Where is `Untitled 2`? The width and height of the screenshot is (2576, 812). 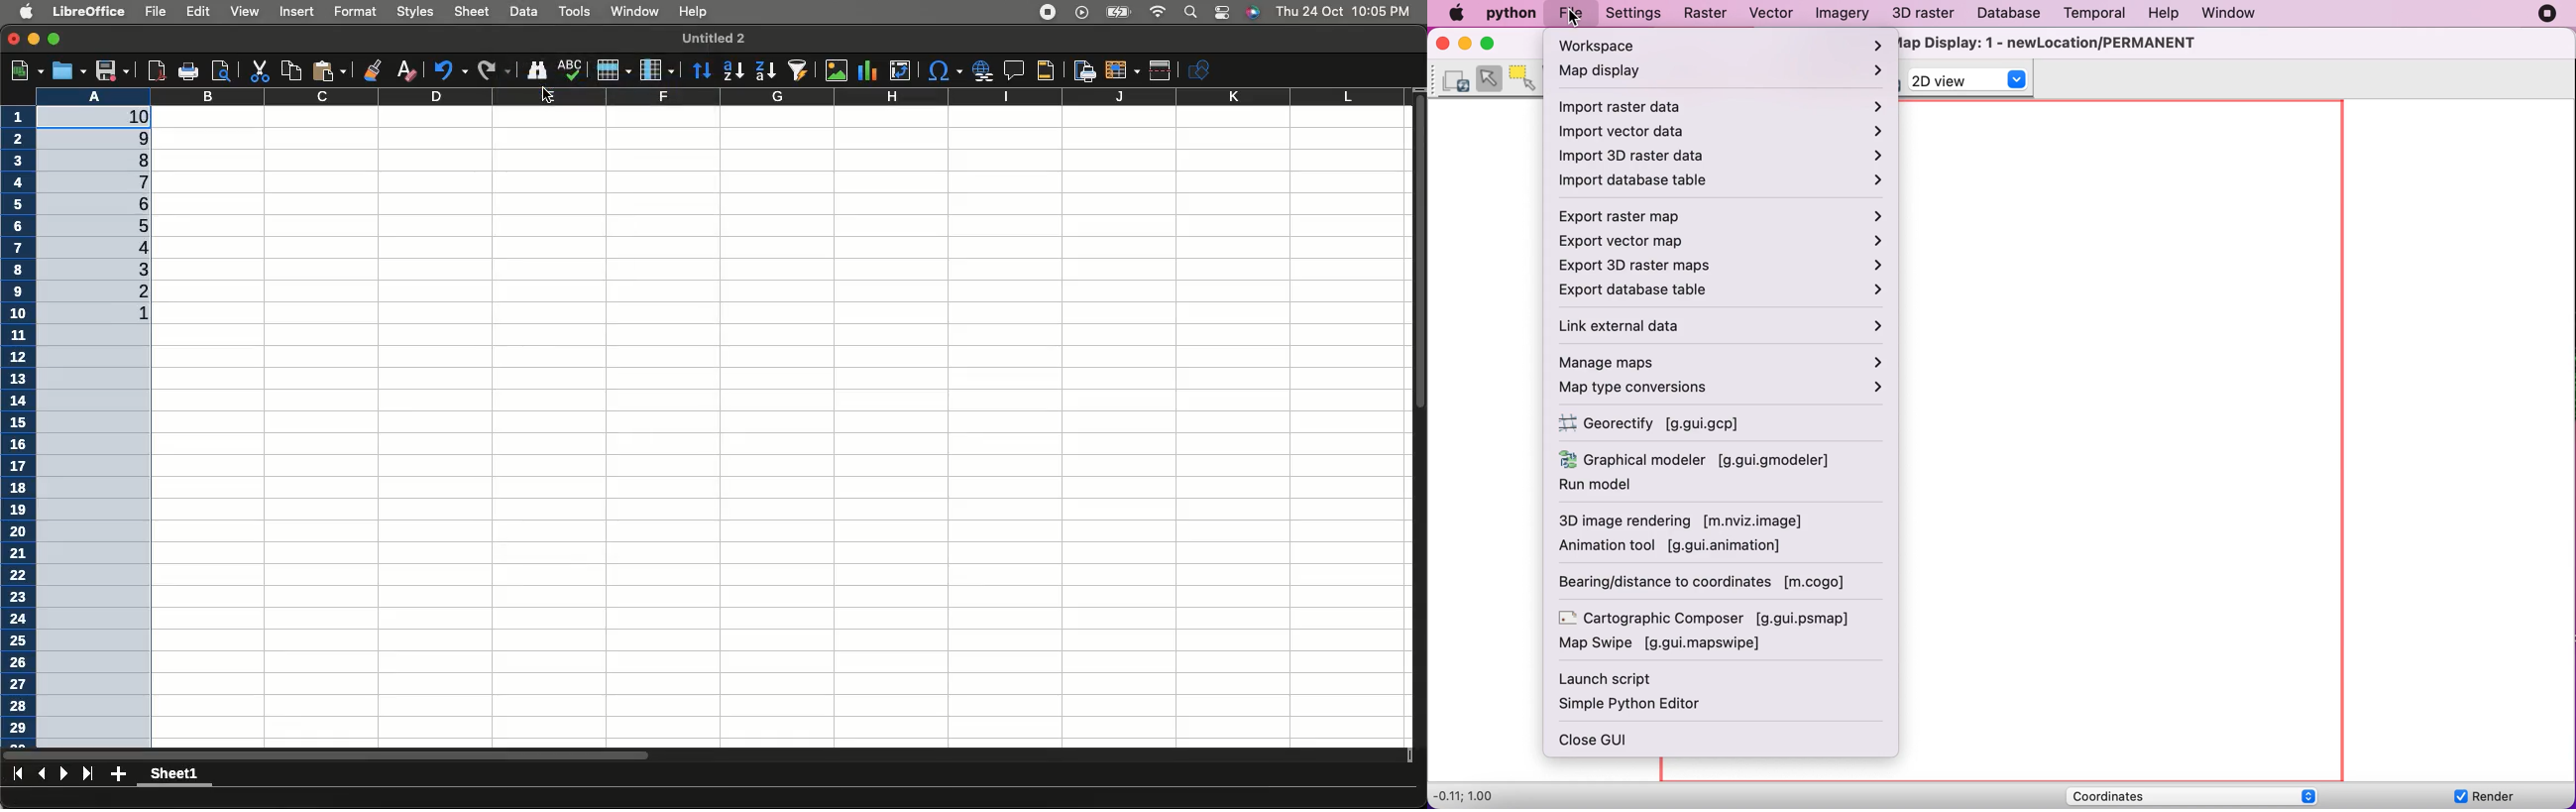 Untitled 2 is located at coordinates (716, 38).